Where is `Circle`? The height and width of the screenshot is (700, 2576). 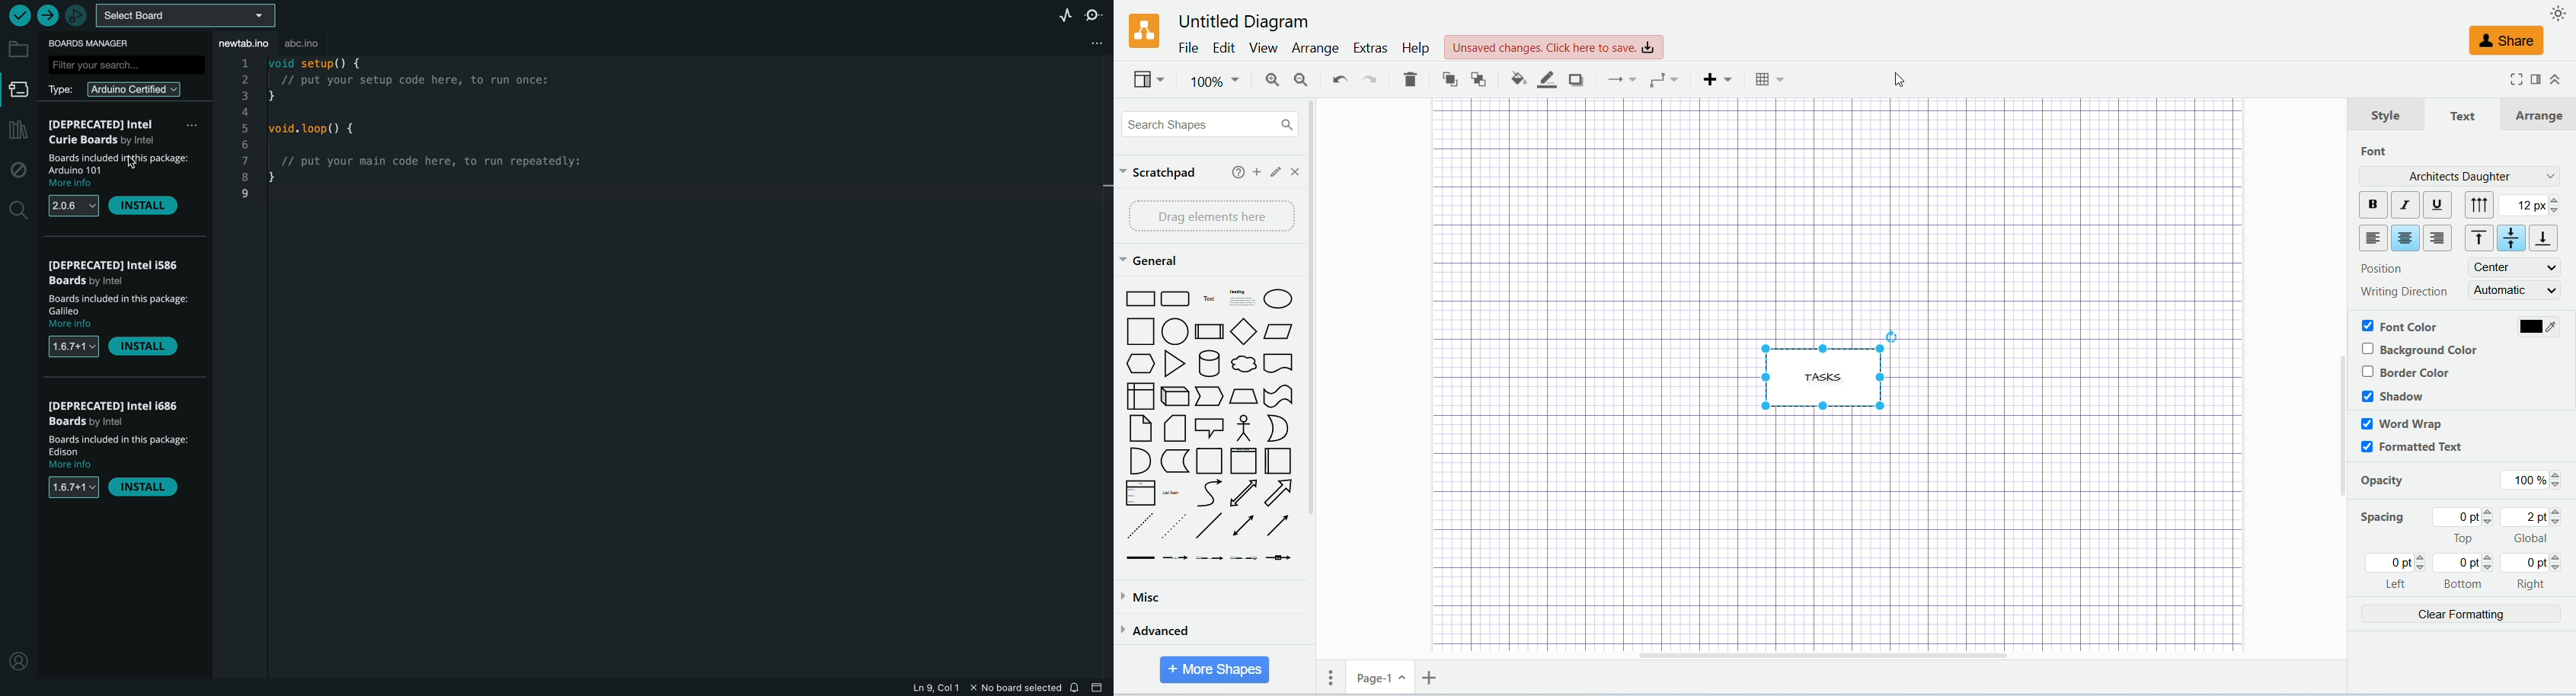
Circle is located at coordinates (1176, 331).